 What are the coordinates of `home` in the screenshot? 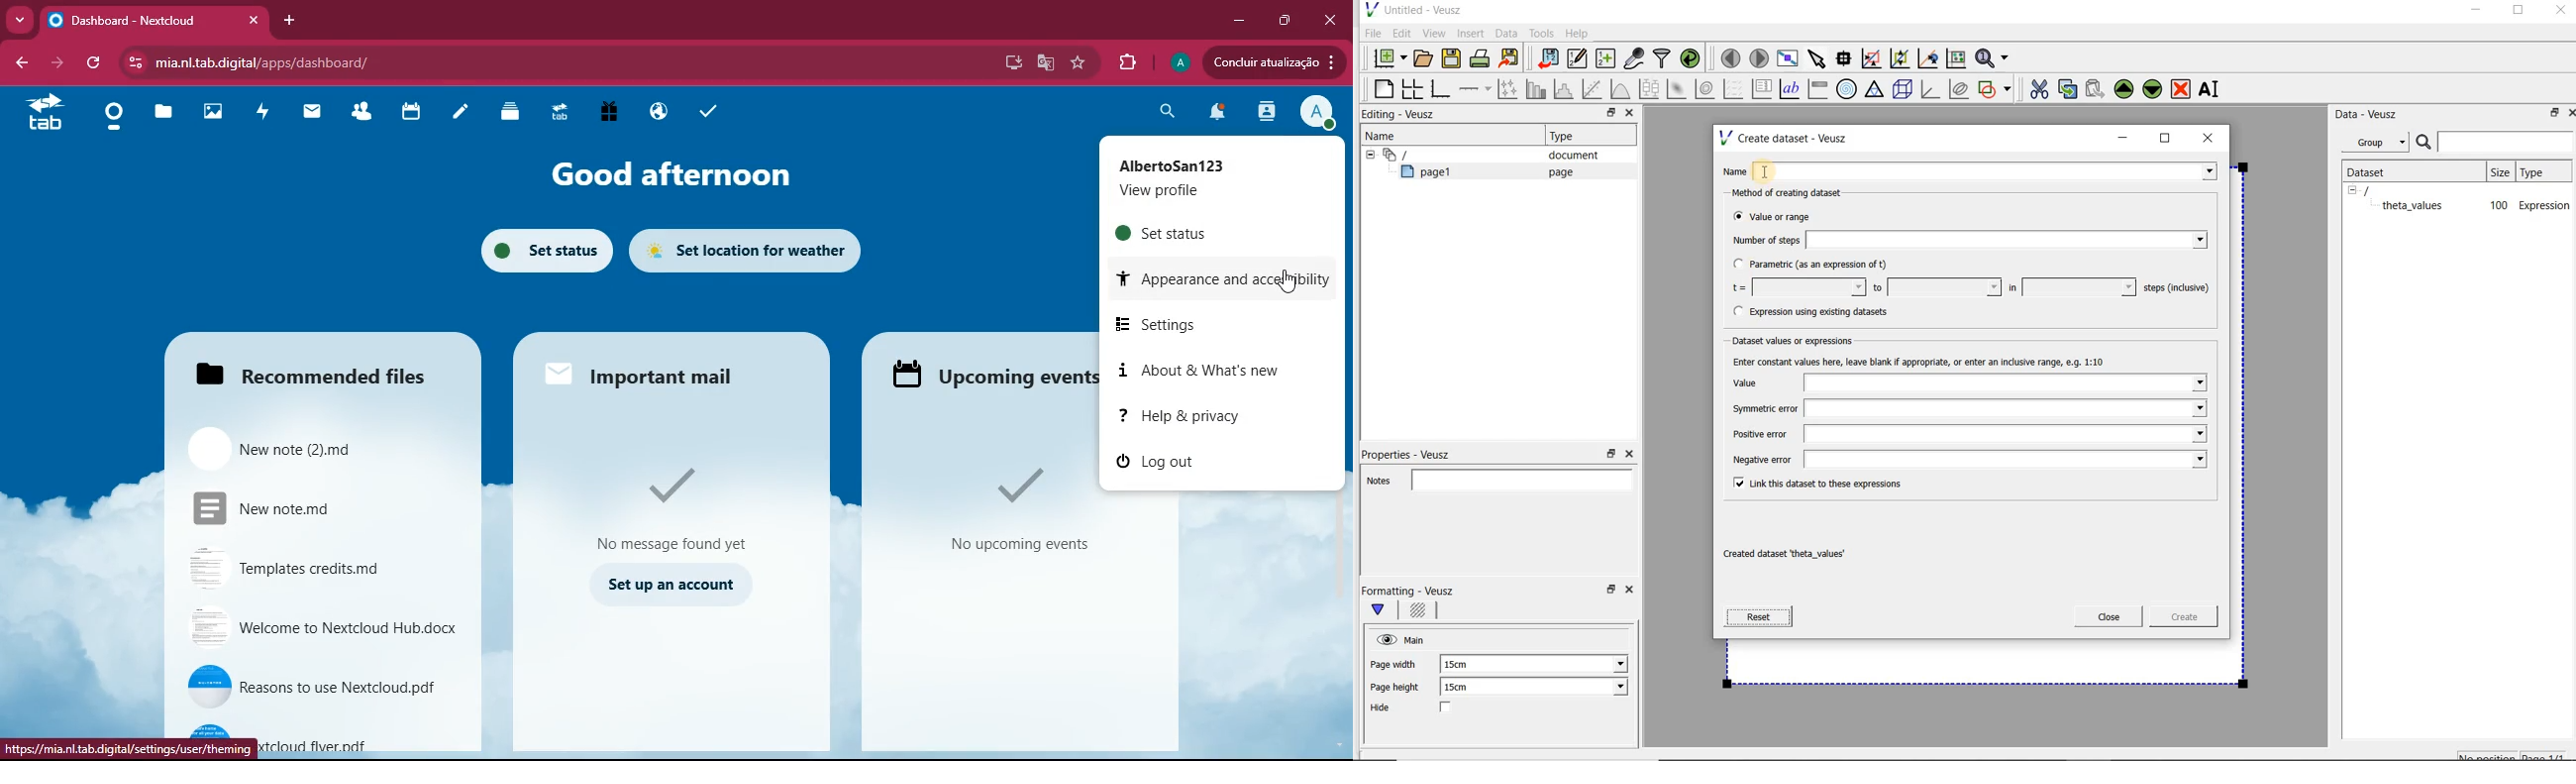 It's located at (117, 117).